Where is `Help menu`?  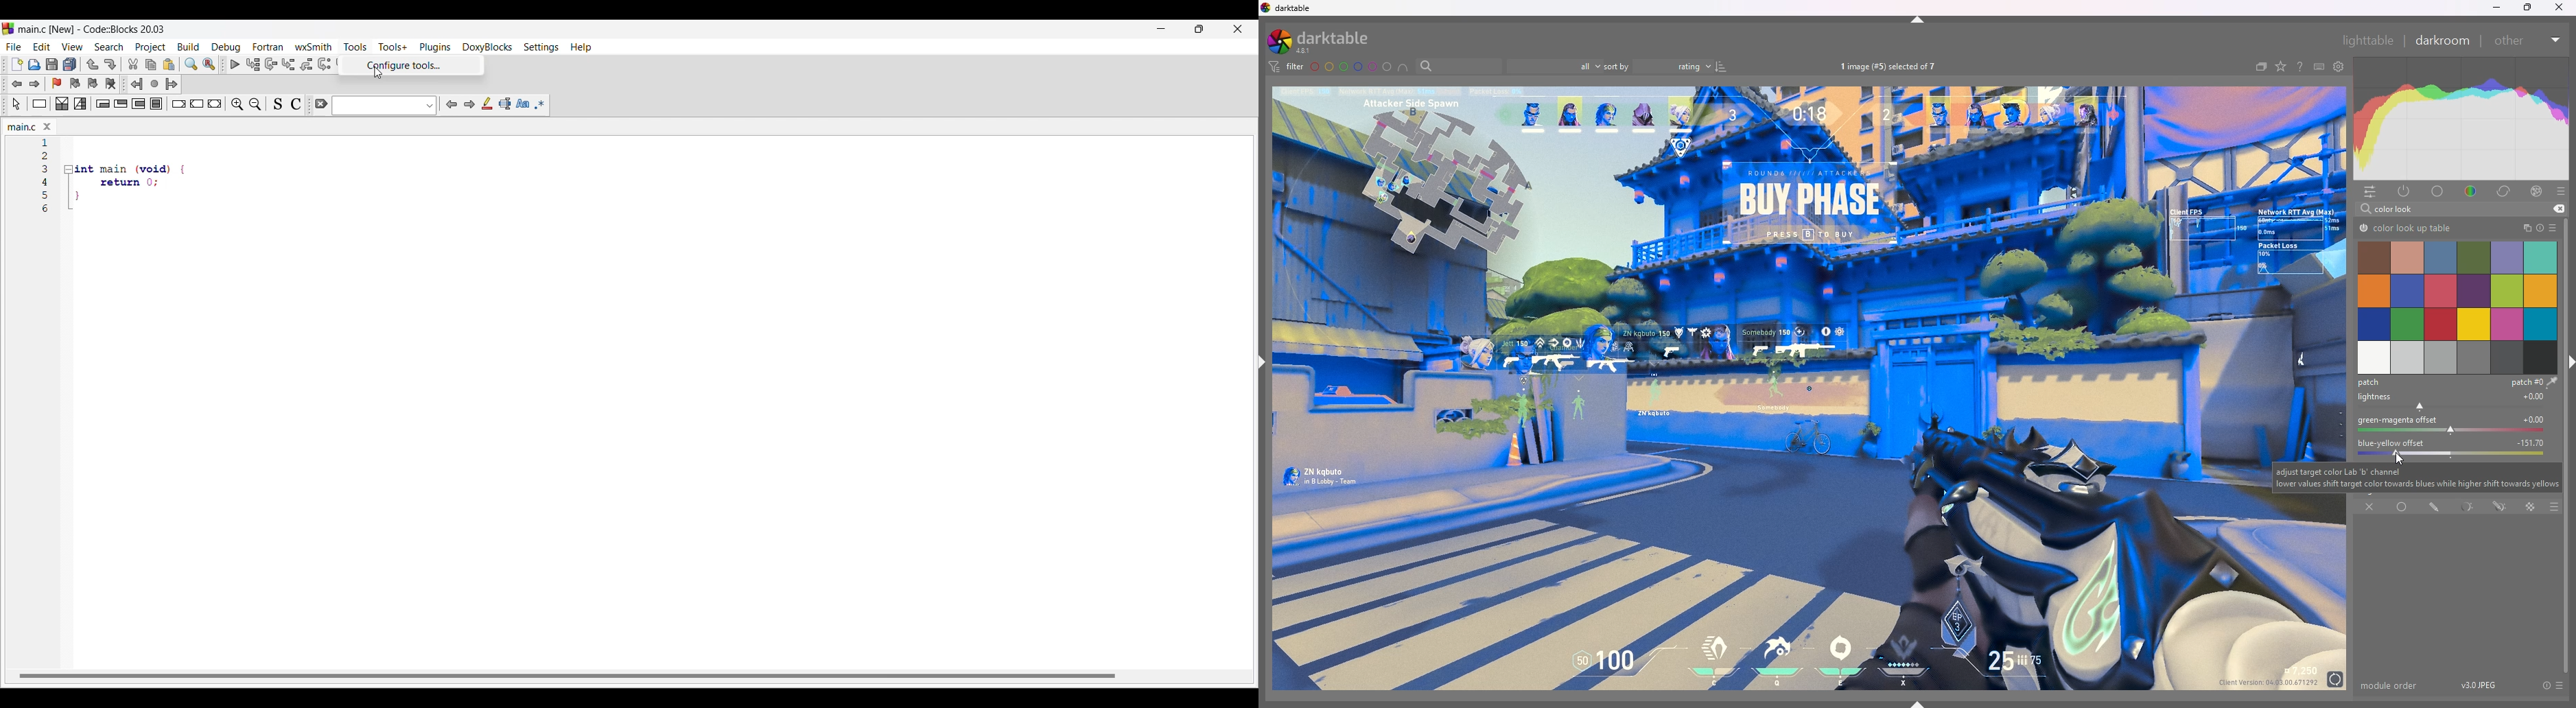
Help menu is located at coordinates (581, 47).